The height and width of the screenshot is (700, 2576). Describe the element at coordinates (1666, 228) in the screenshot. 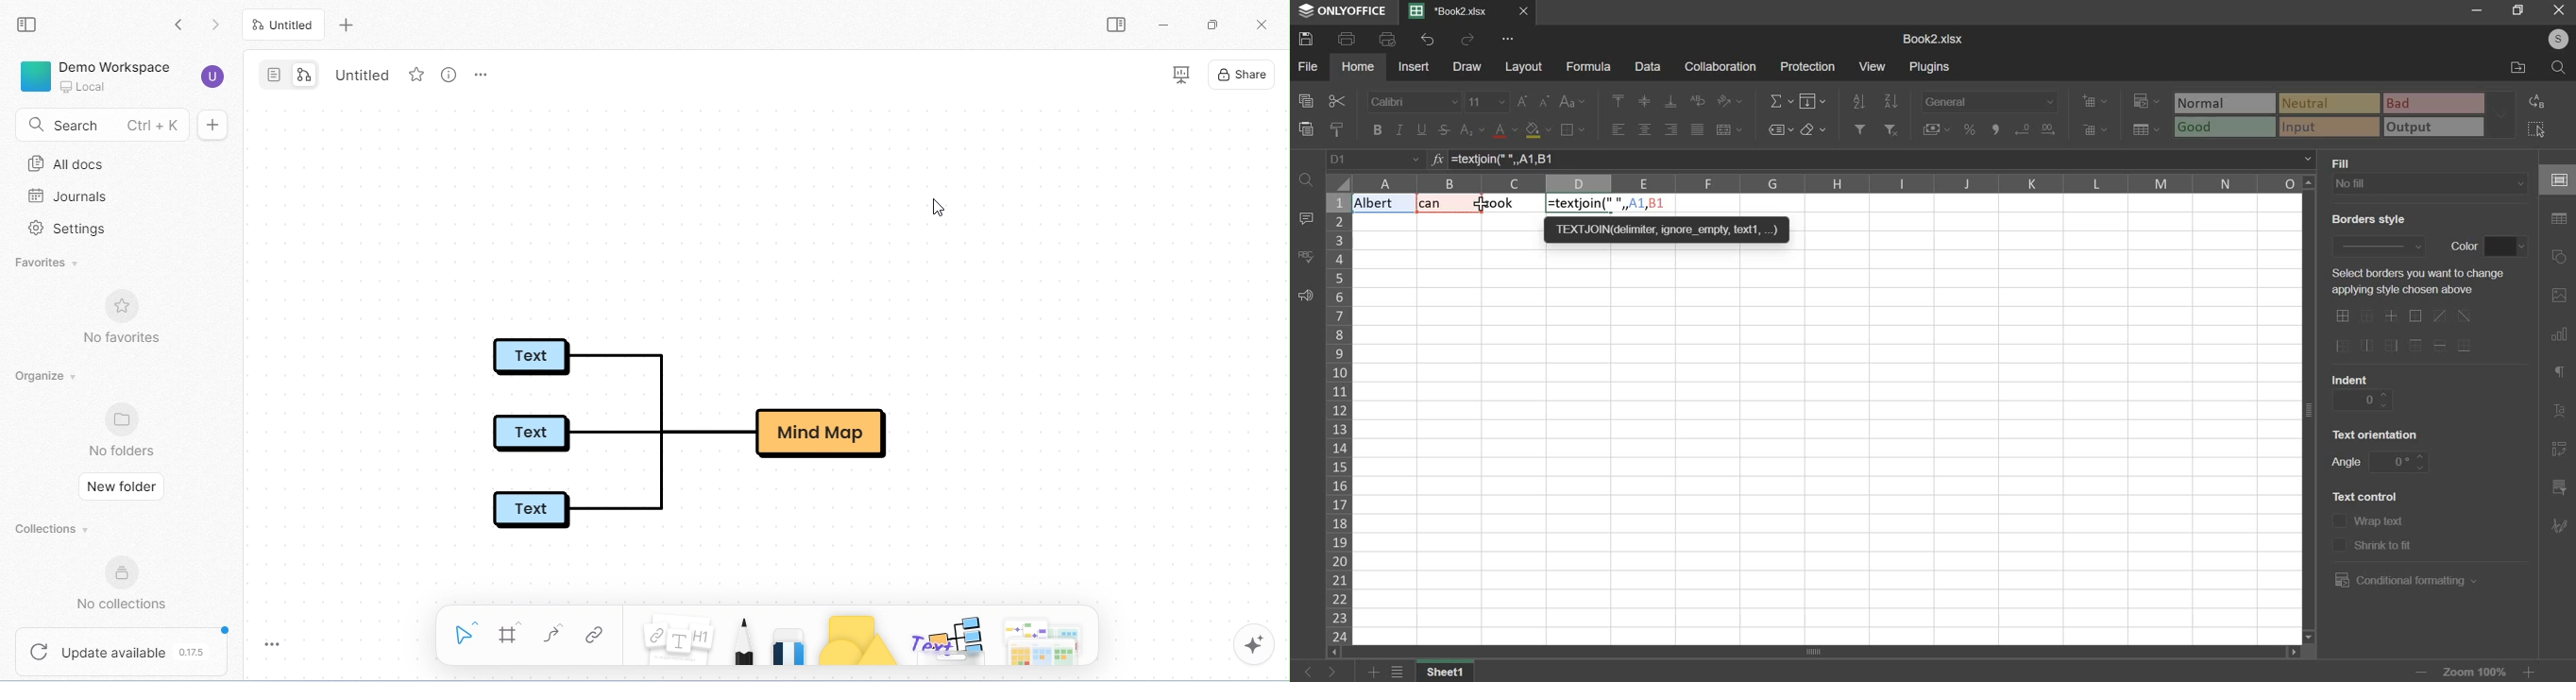

I see `TEXTJON deter, ignore empty text,` at that location.